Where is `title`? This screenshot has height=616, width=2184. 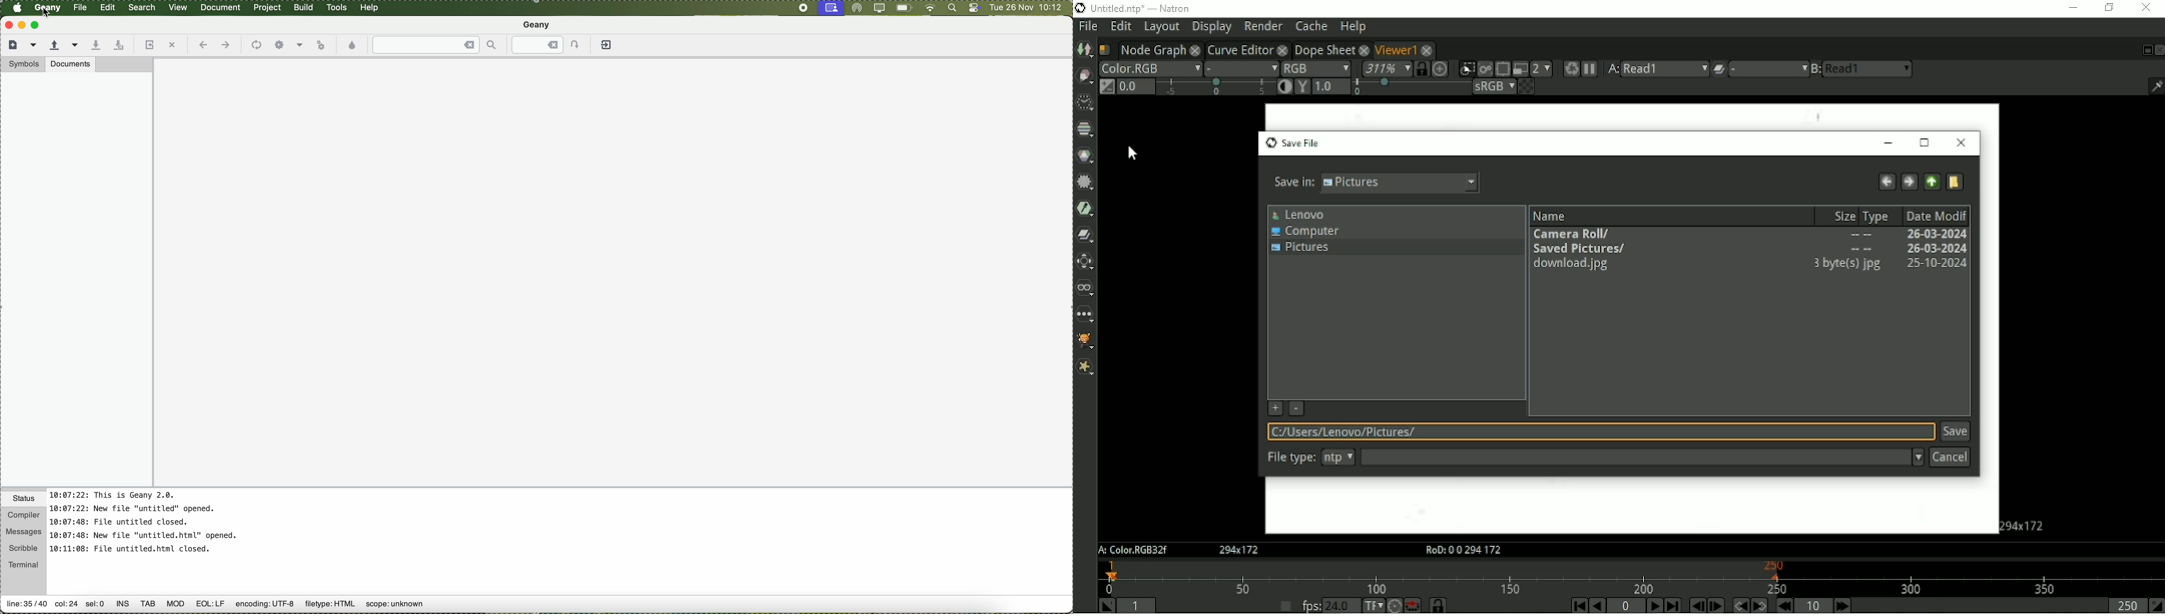 title is located at coordinates (1141, 8).